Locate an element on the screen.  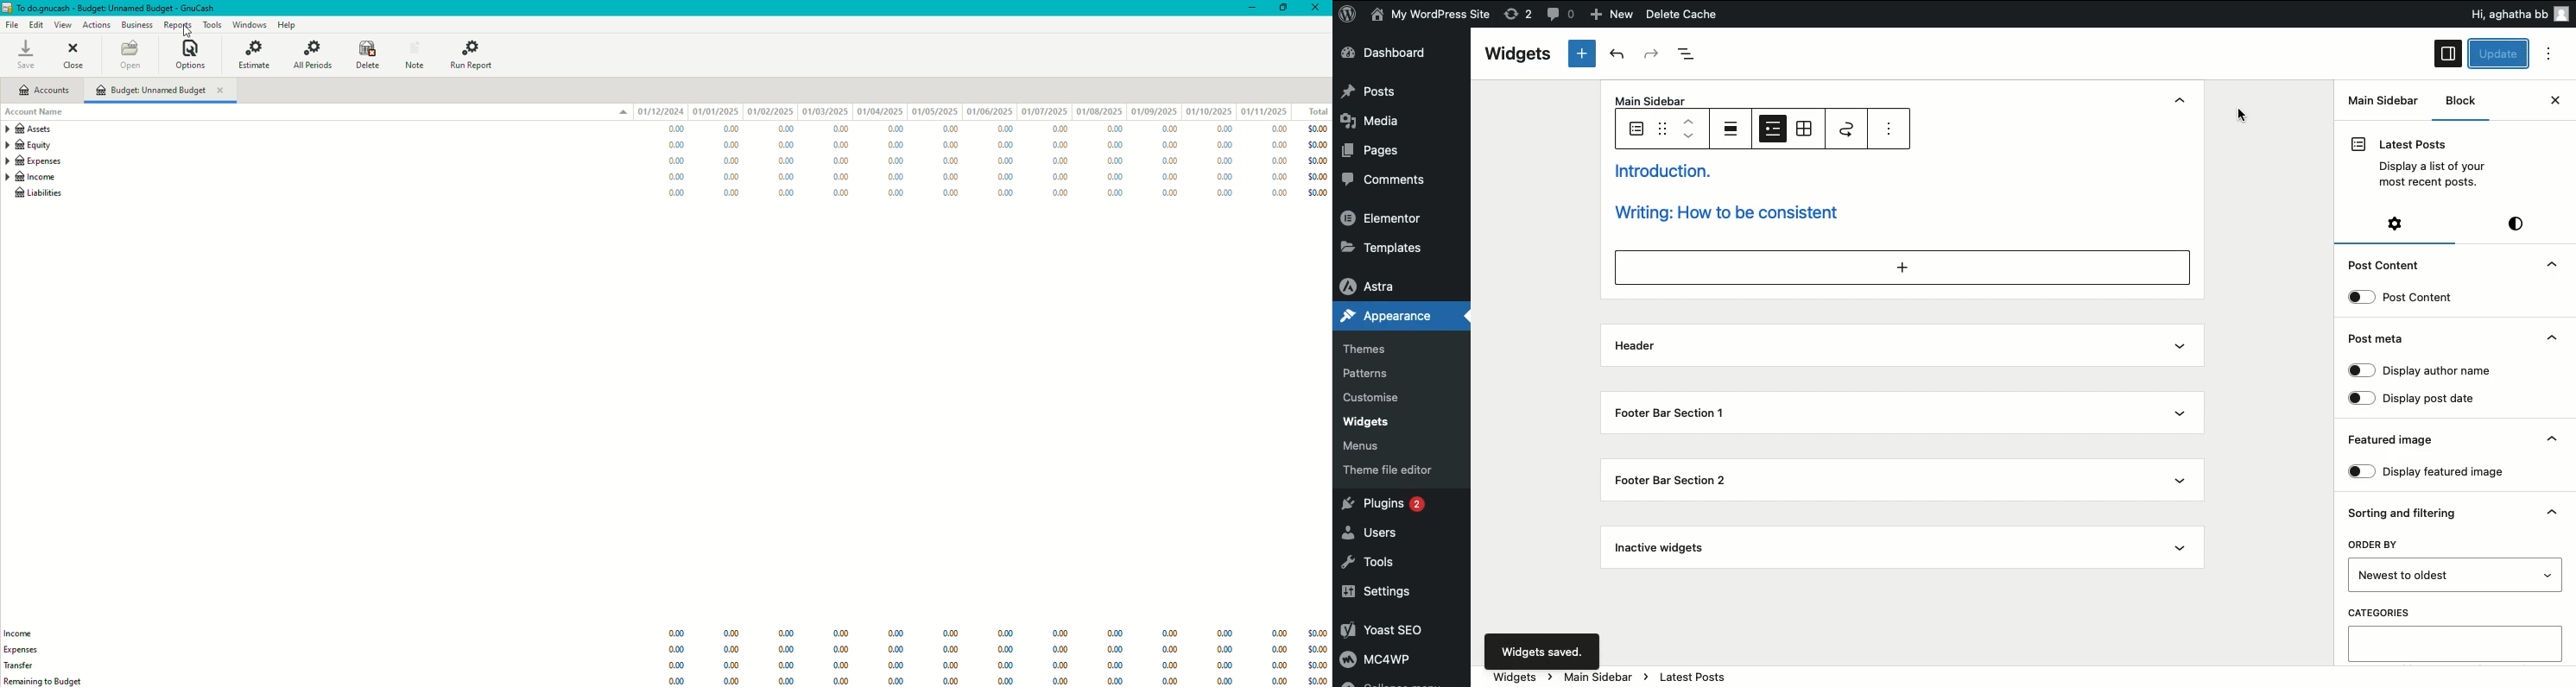
Align is located at coordinates (1732, 123).